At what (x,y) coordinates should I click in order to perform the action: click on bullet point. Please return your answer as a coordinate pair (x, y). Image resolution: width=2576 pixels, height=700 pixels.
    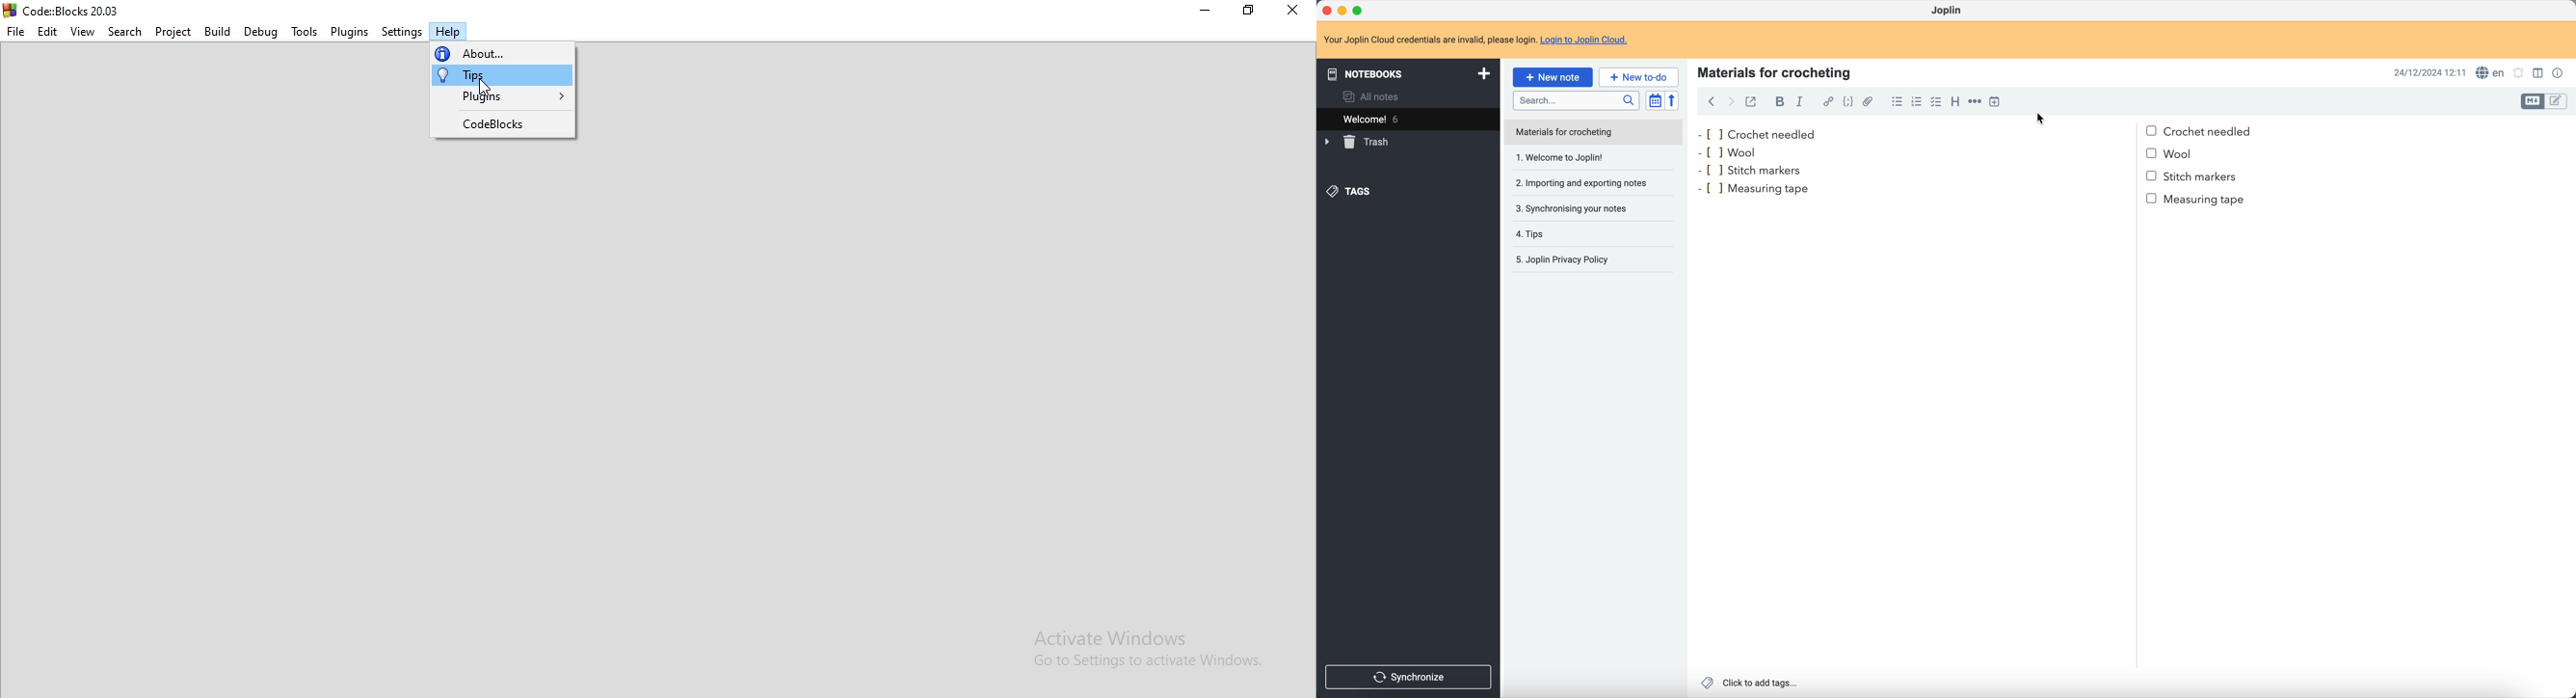
    Looking at the image, I should click on (1706, 150).